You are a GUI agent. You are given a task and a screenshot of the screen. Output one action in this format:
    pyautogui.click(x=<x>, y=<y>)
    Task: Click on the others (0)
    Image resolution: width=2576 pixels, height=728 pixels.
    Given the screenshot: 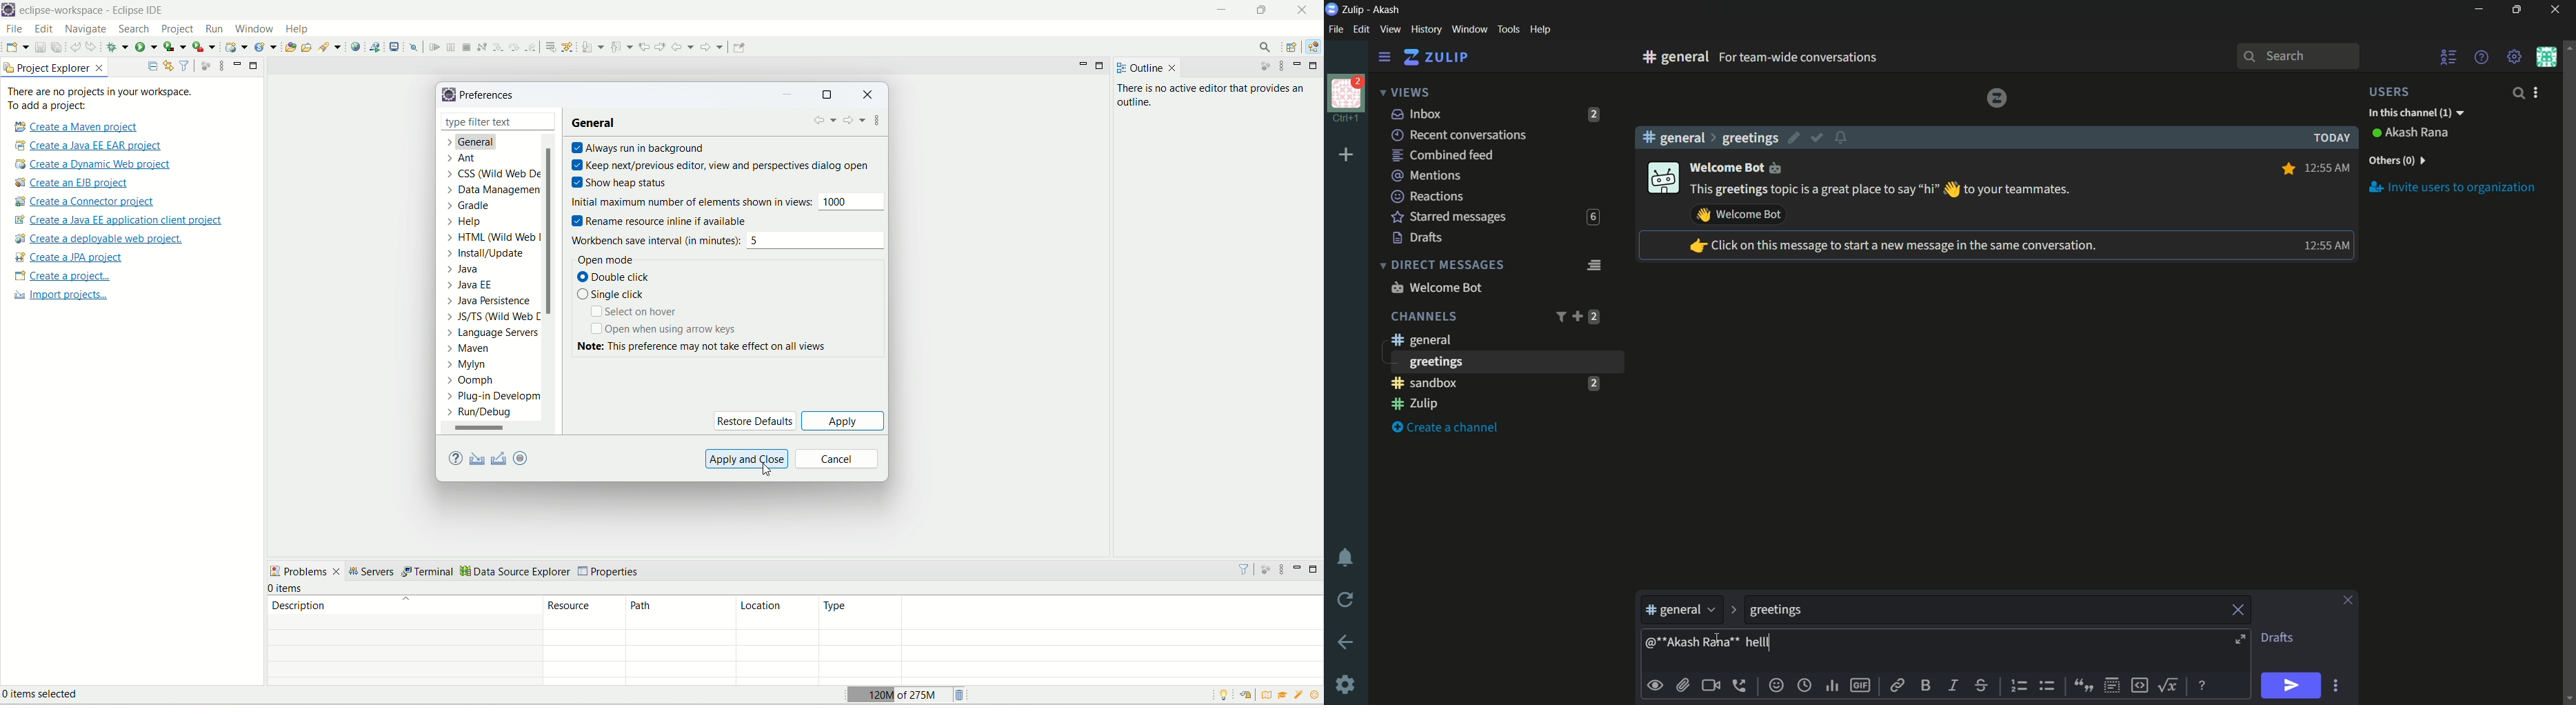 What is the action you would take?
    pyautogui.click(x=2397, y=161)
    